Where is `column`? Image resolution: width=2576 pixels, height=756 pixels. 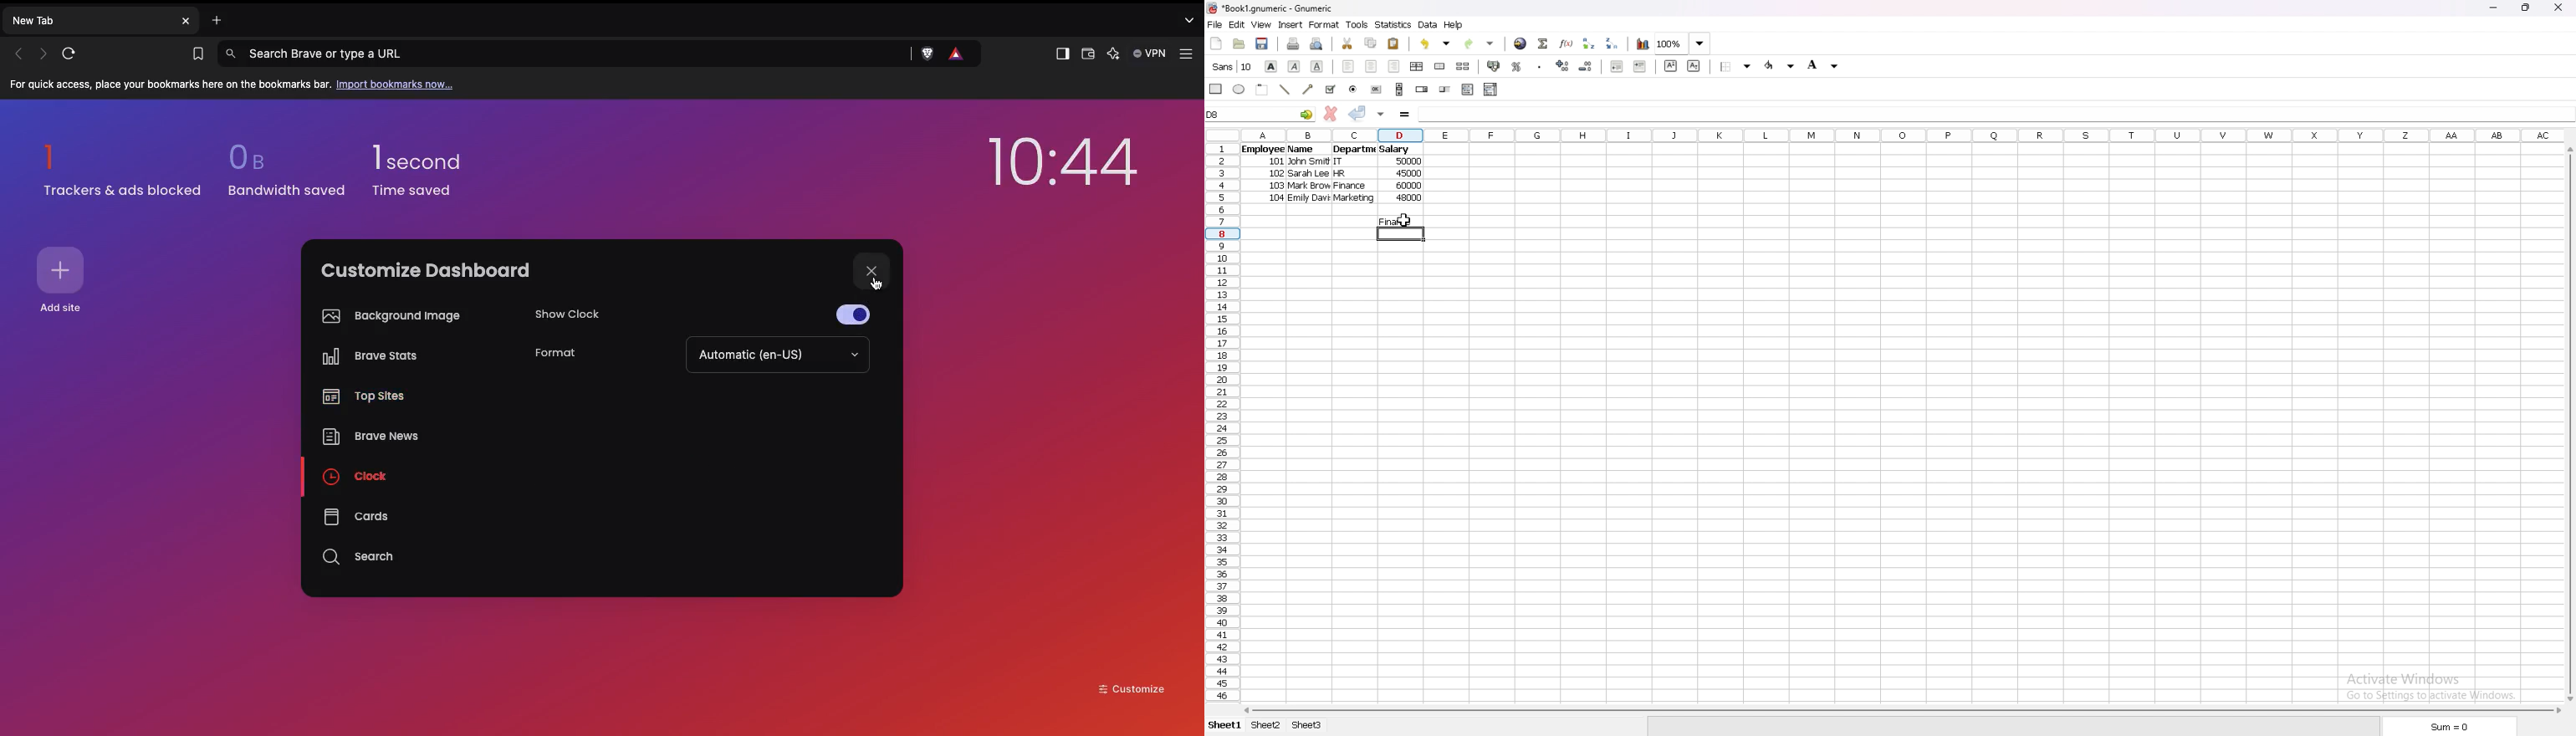
column is located at coordinates (1903, 136).